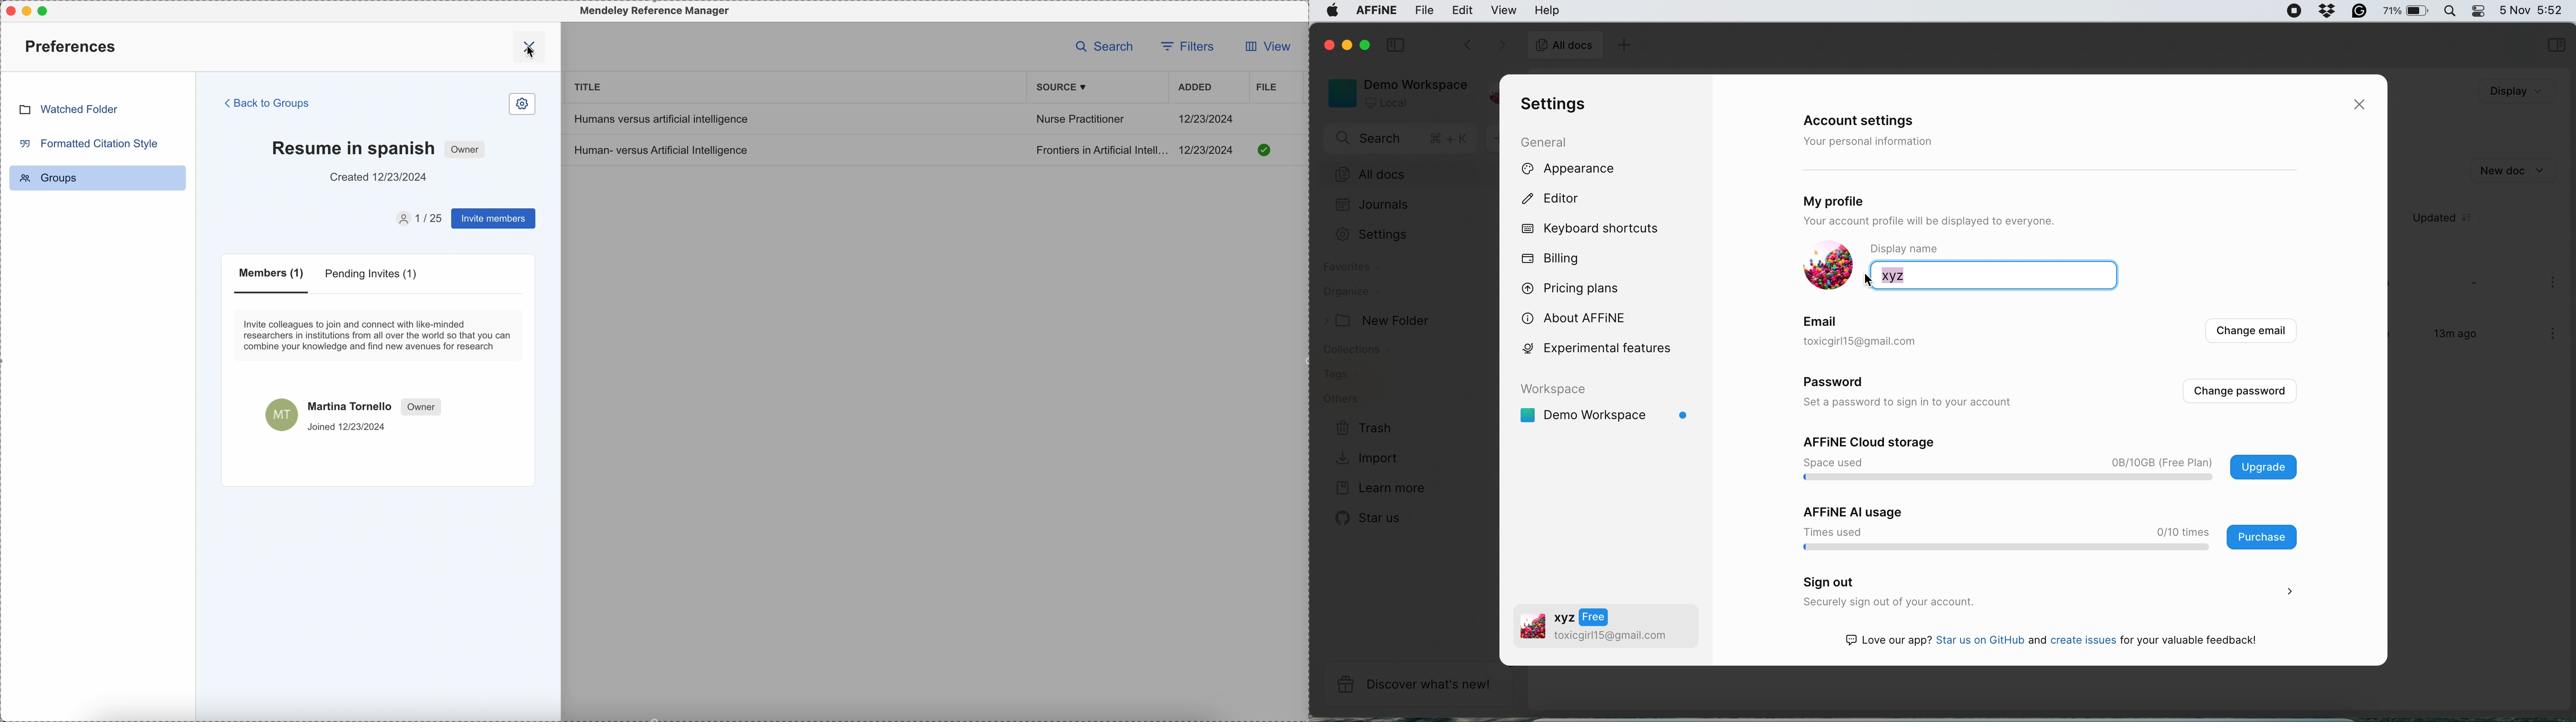  I want to click on invite members, so click(493, 220).